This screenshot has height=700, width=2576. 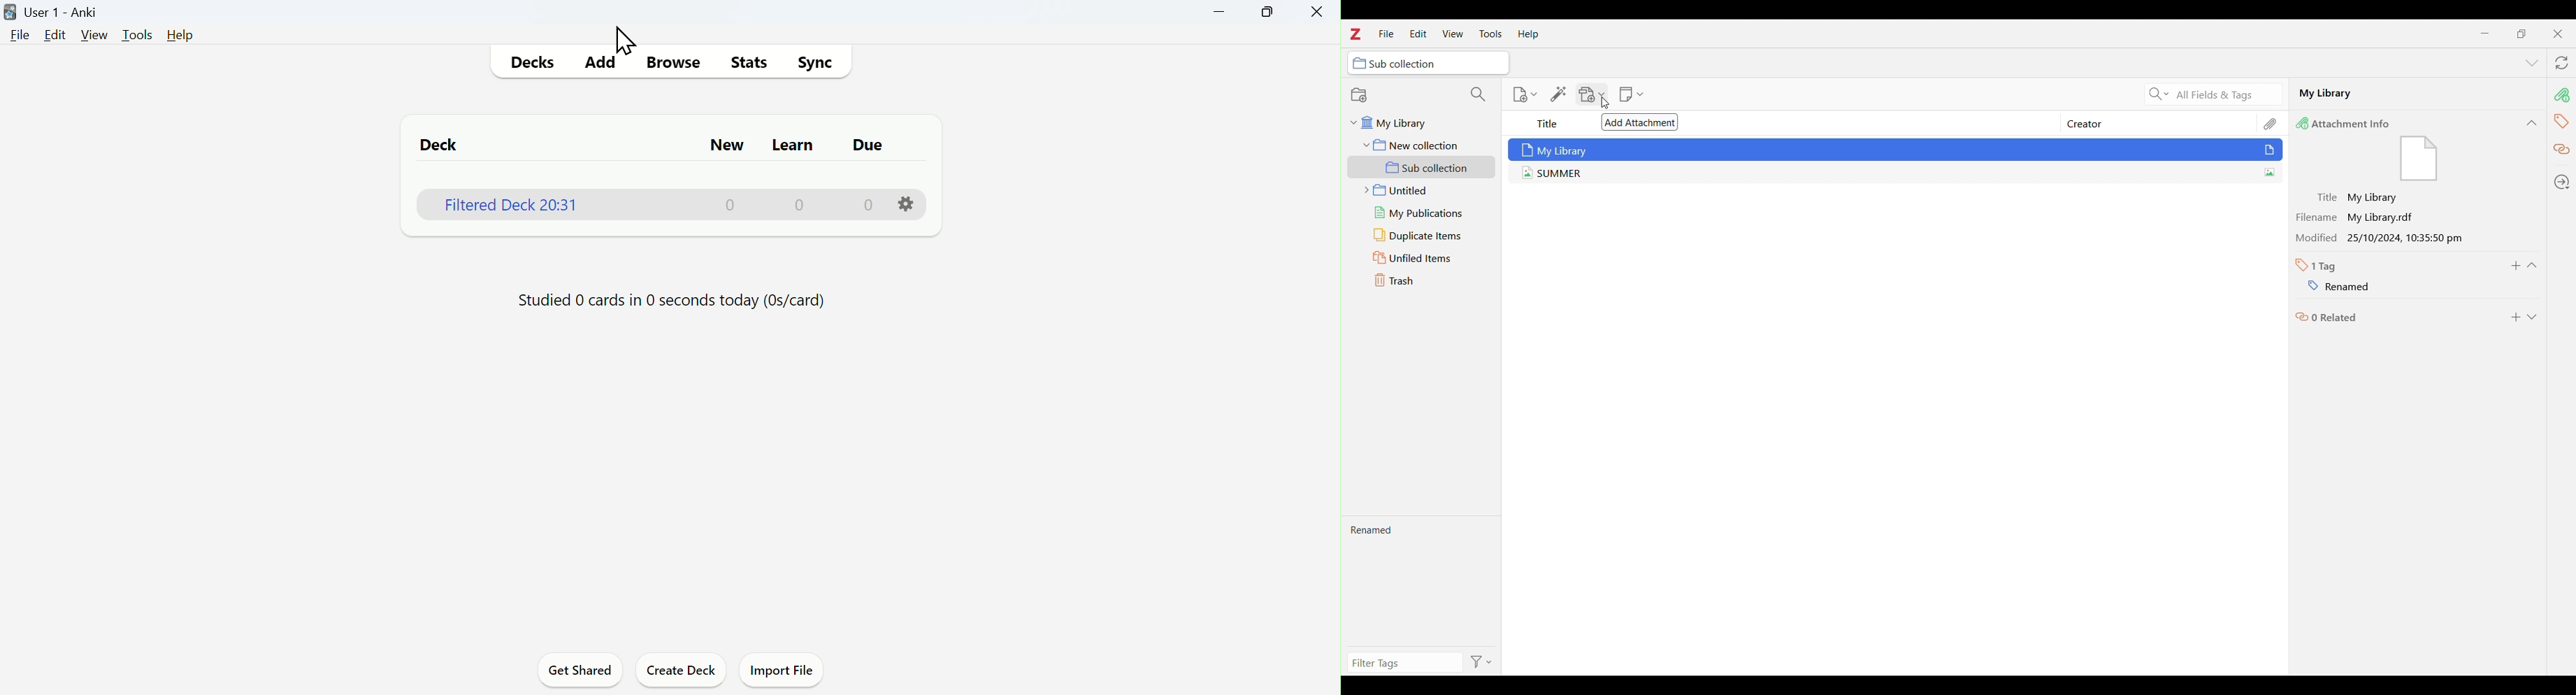 What do you see at coordinates (1358, 95) in the screenshot?
I see `Add new collection` at bounding box center [1358, 95].